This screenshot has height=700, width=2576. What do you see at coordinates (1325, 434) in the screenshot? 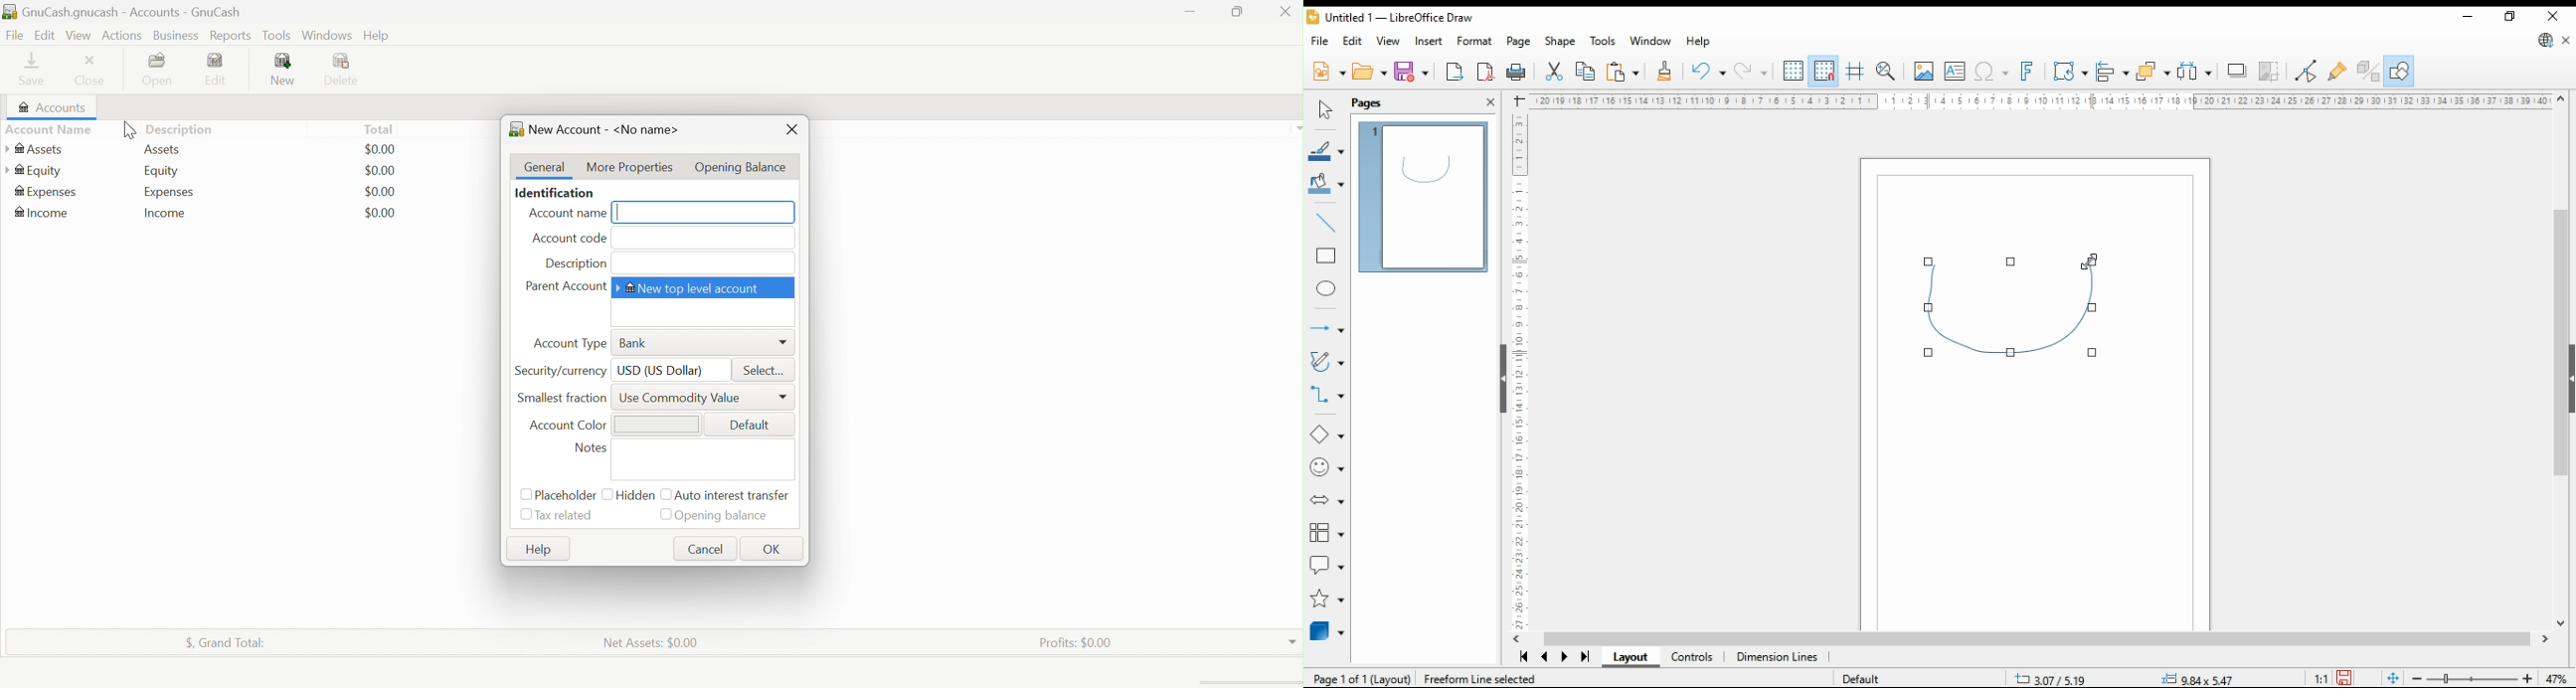
I see `basic shapes` at bounding box center [1325, 434].